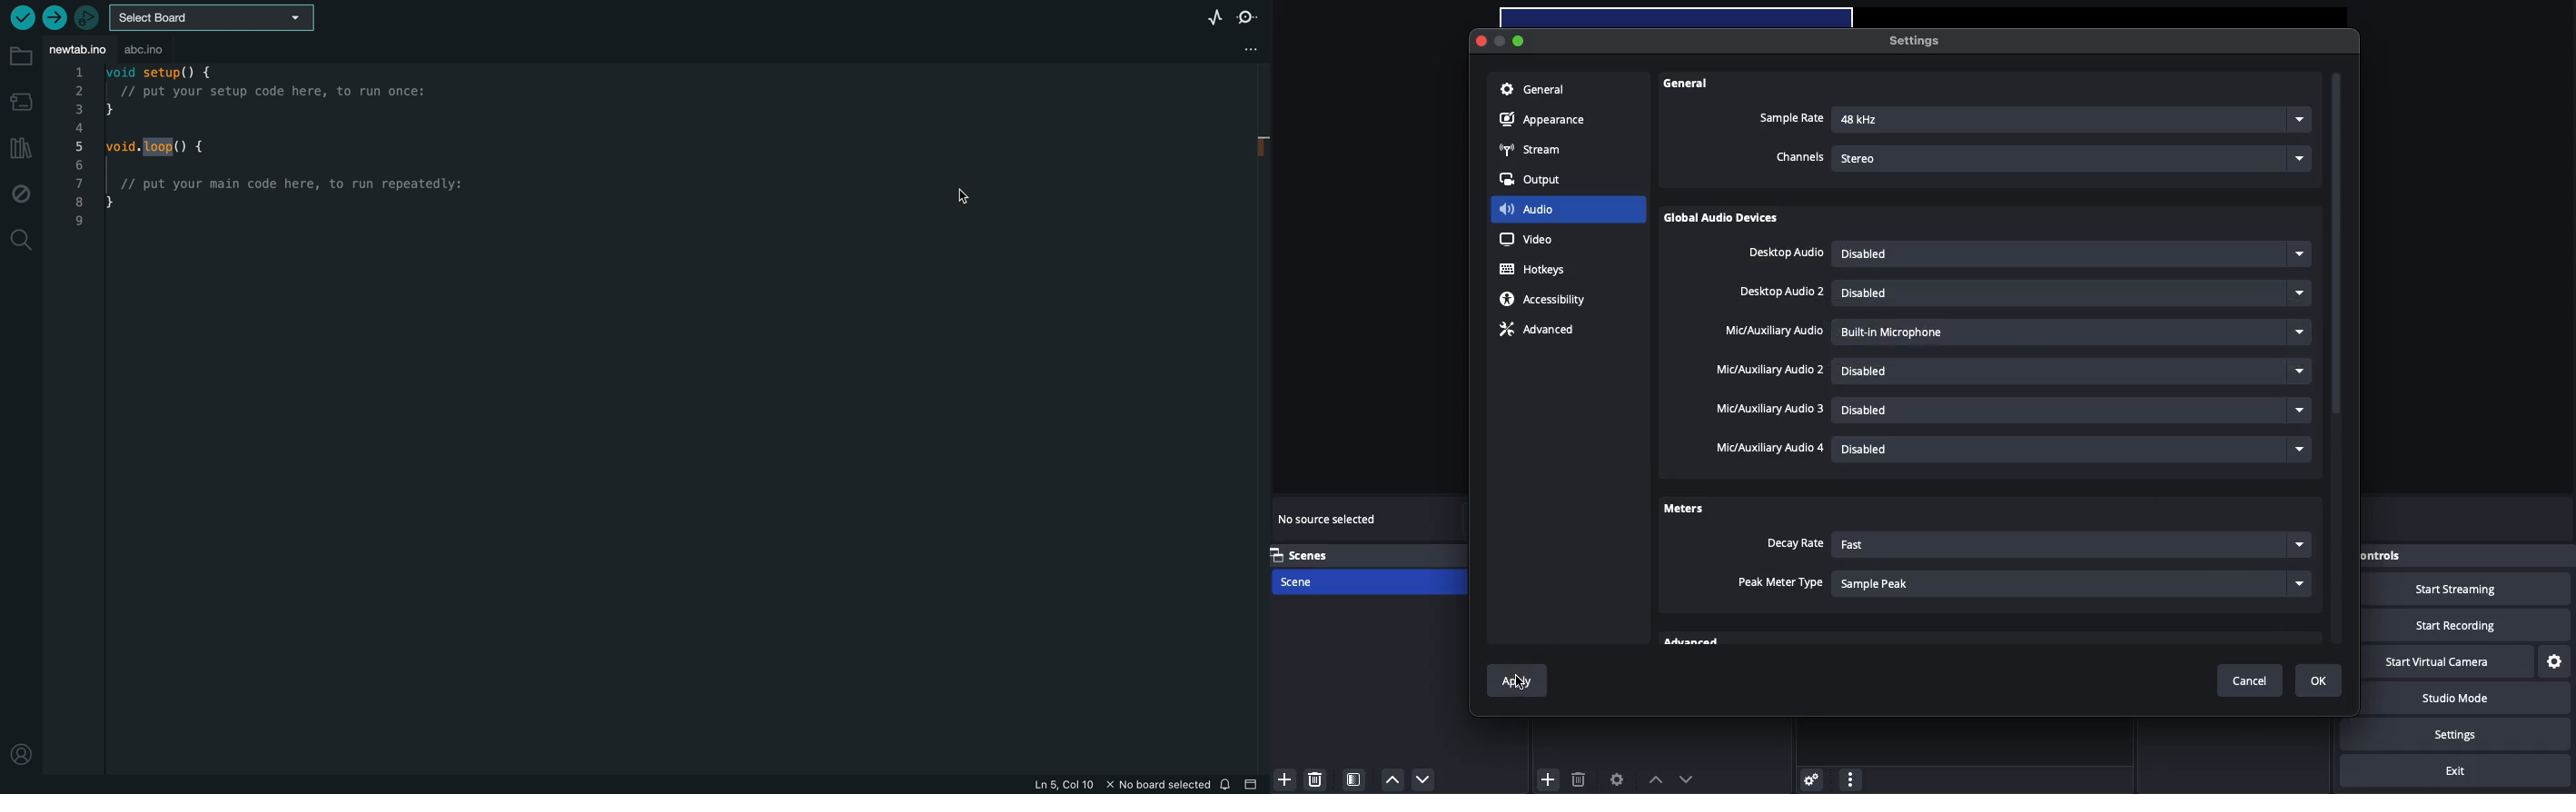  What do you see at coordinates (1317, 582) in the screenshot?
I see `Scene` at bounding box center [1317, 582].